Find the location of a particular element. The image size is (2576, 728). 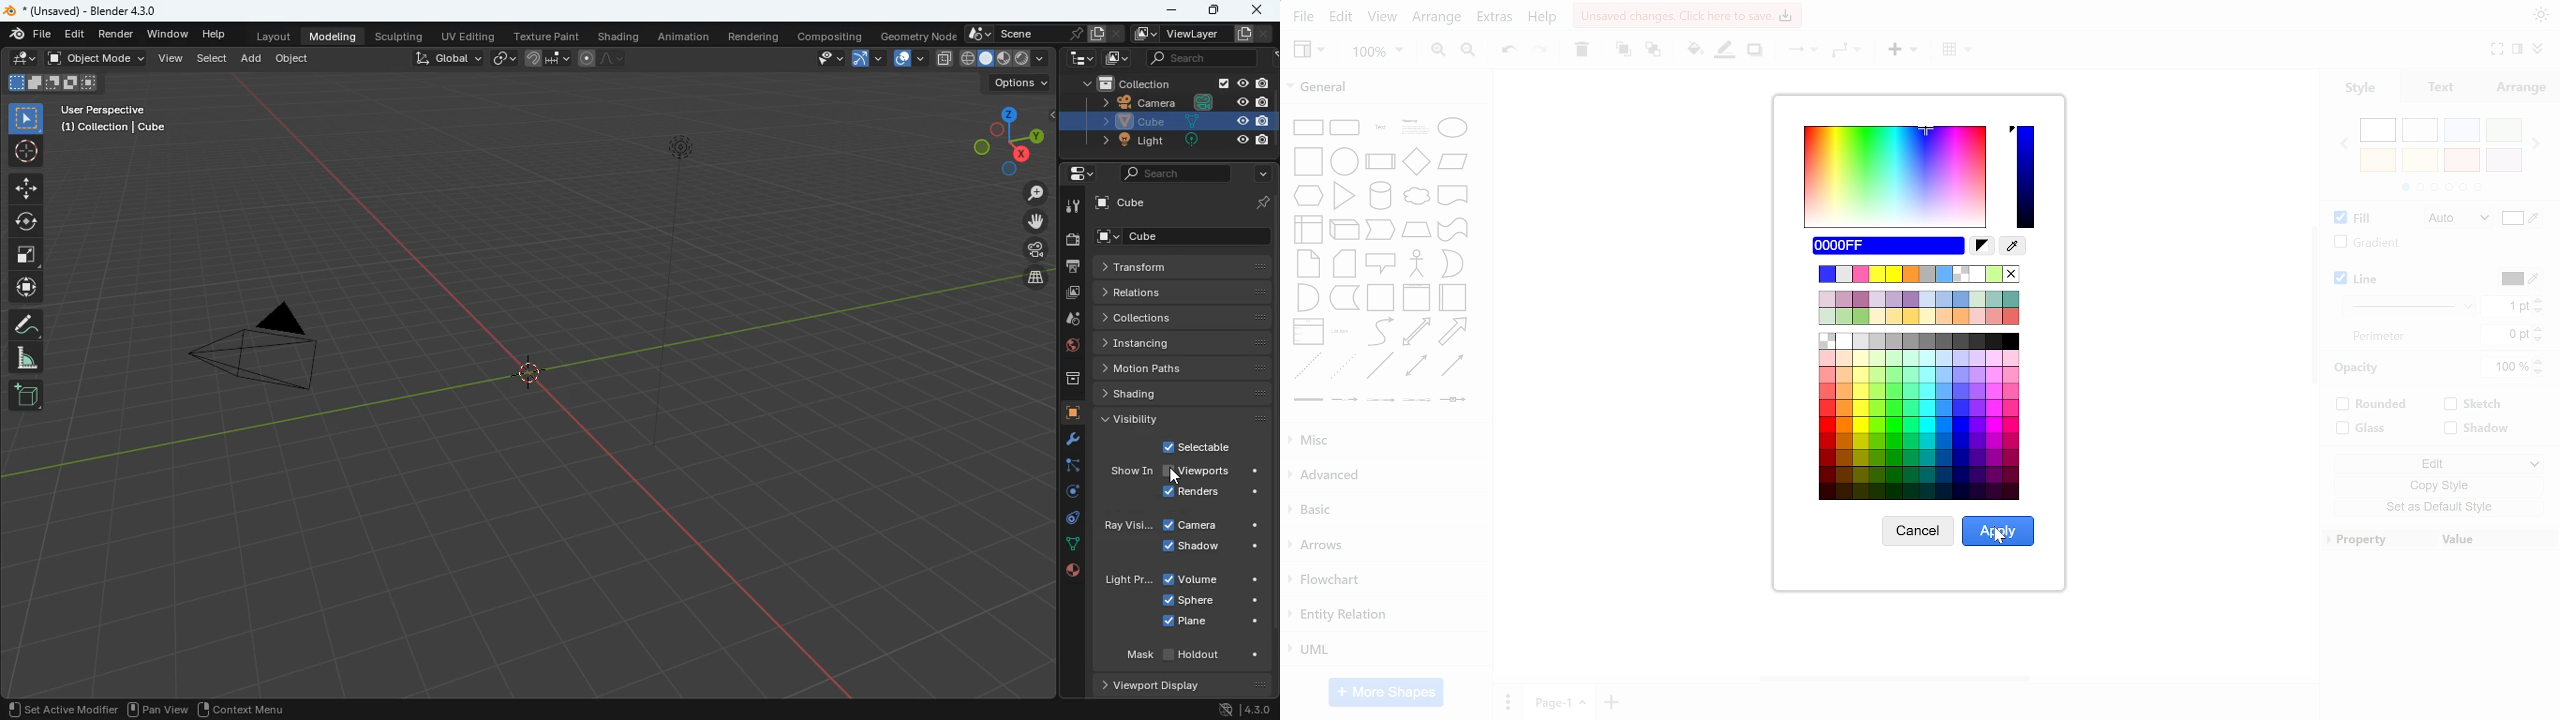

search is located at coordinates (1200, 59).